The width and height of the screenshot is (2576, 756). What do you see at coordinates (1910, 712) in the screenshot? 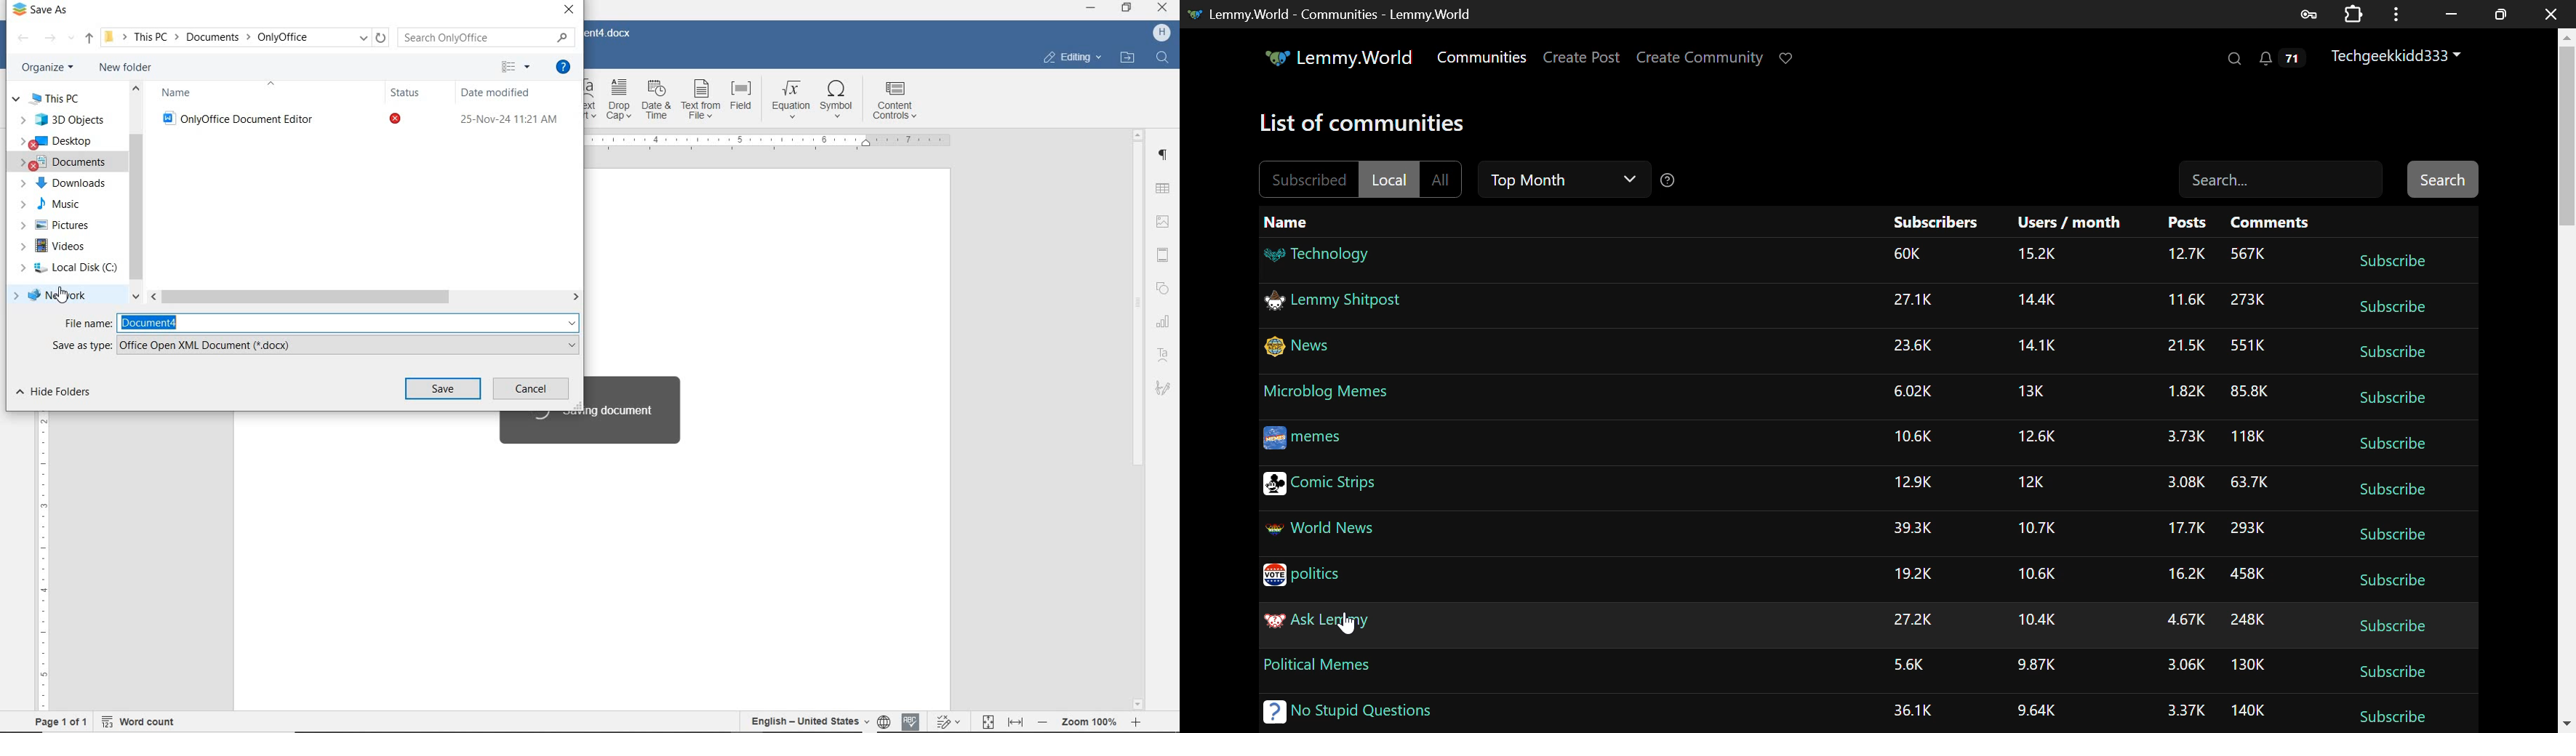
I see `Amount` at bounding box center [1910, 712].